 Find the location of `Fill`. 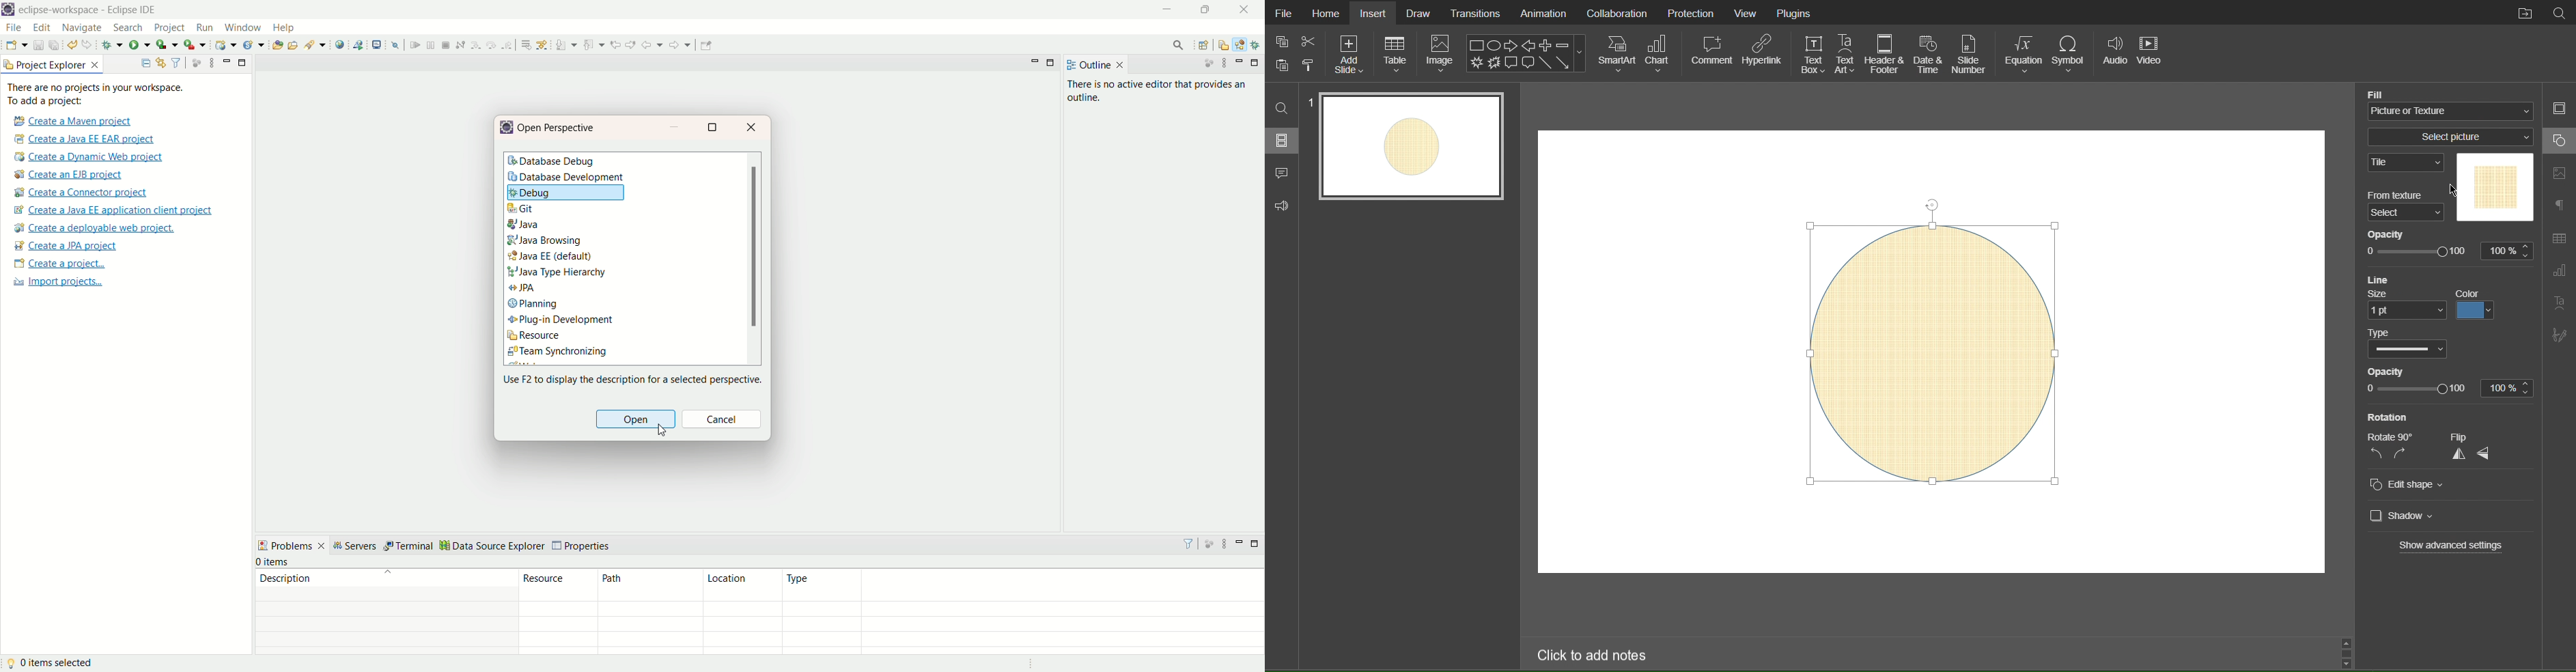

Fill is located at coordinates (2389, 93).